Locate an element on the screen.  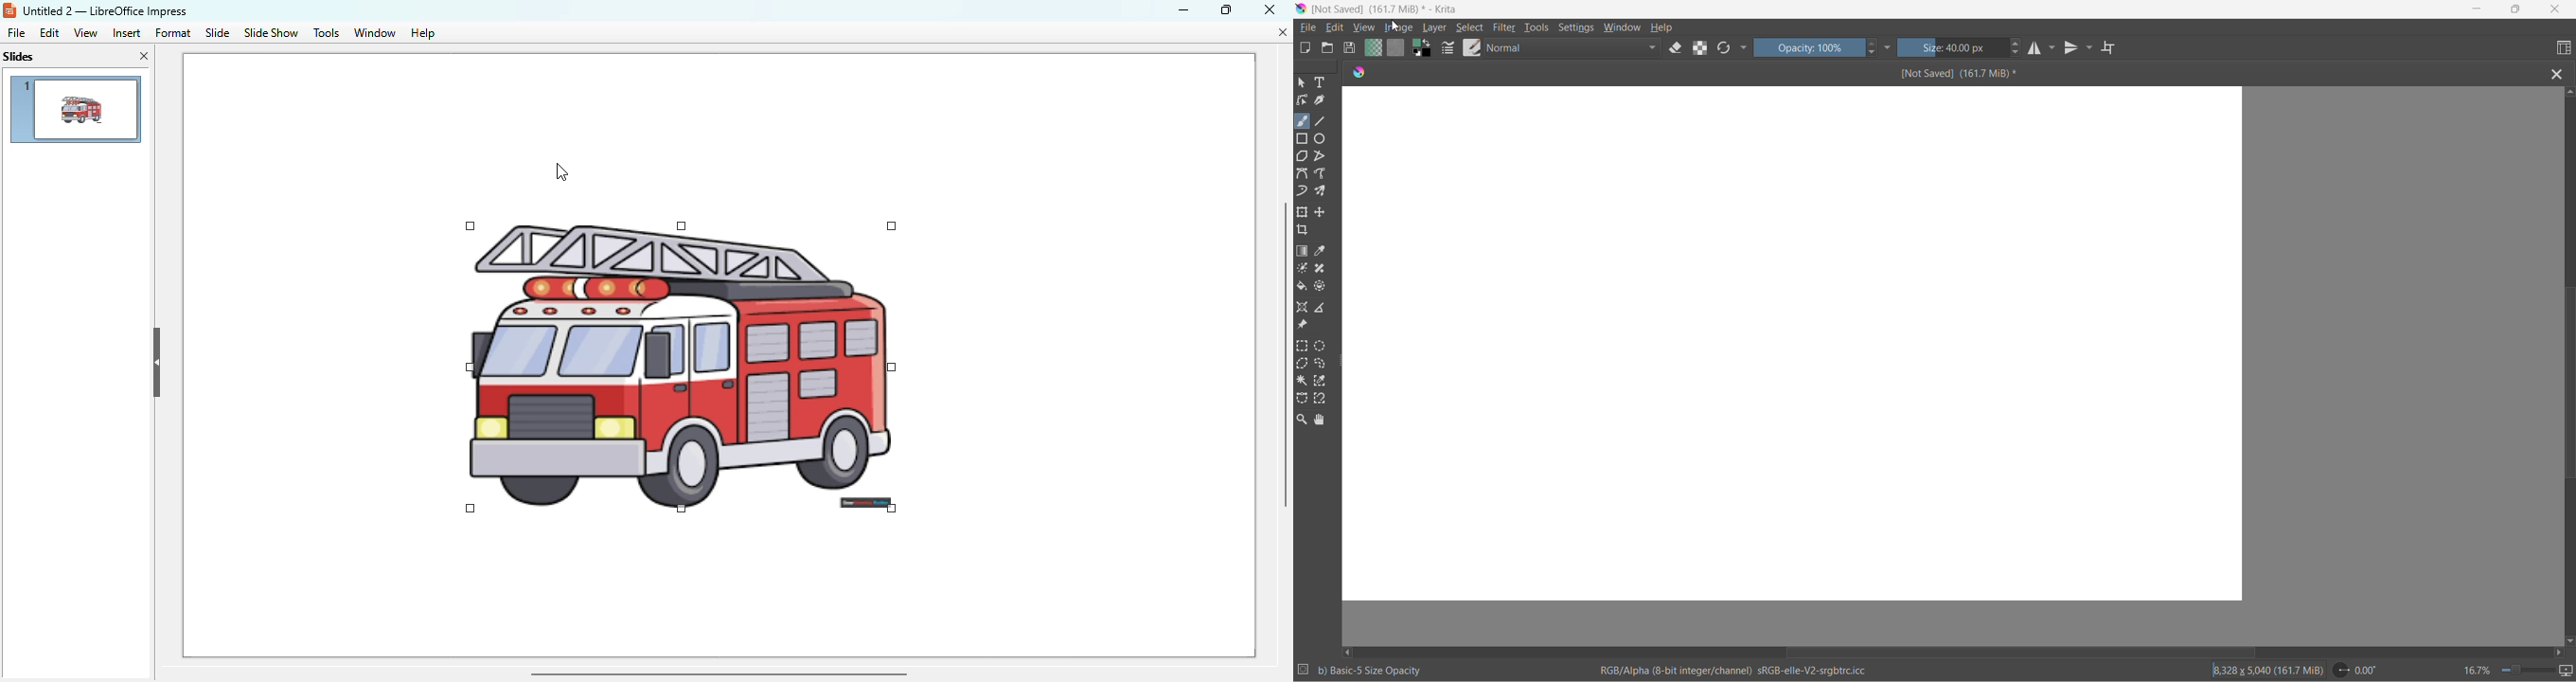
fill gradient  is located at coordinates (1371, 49).